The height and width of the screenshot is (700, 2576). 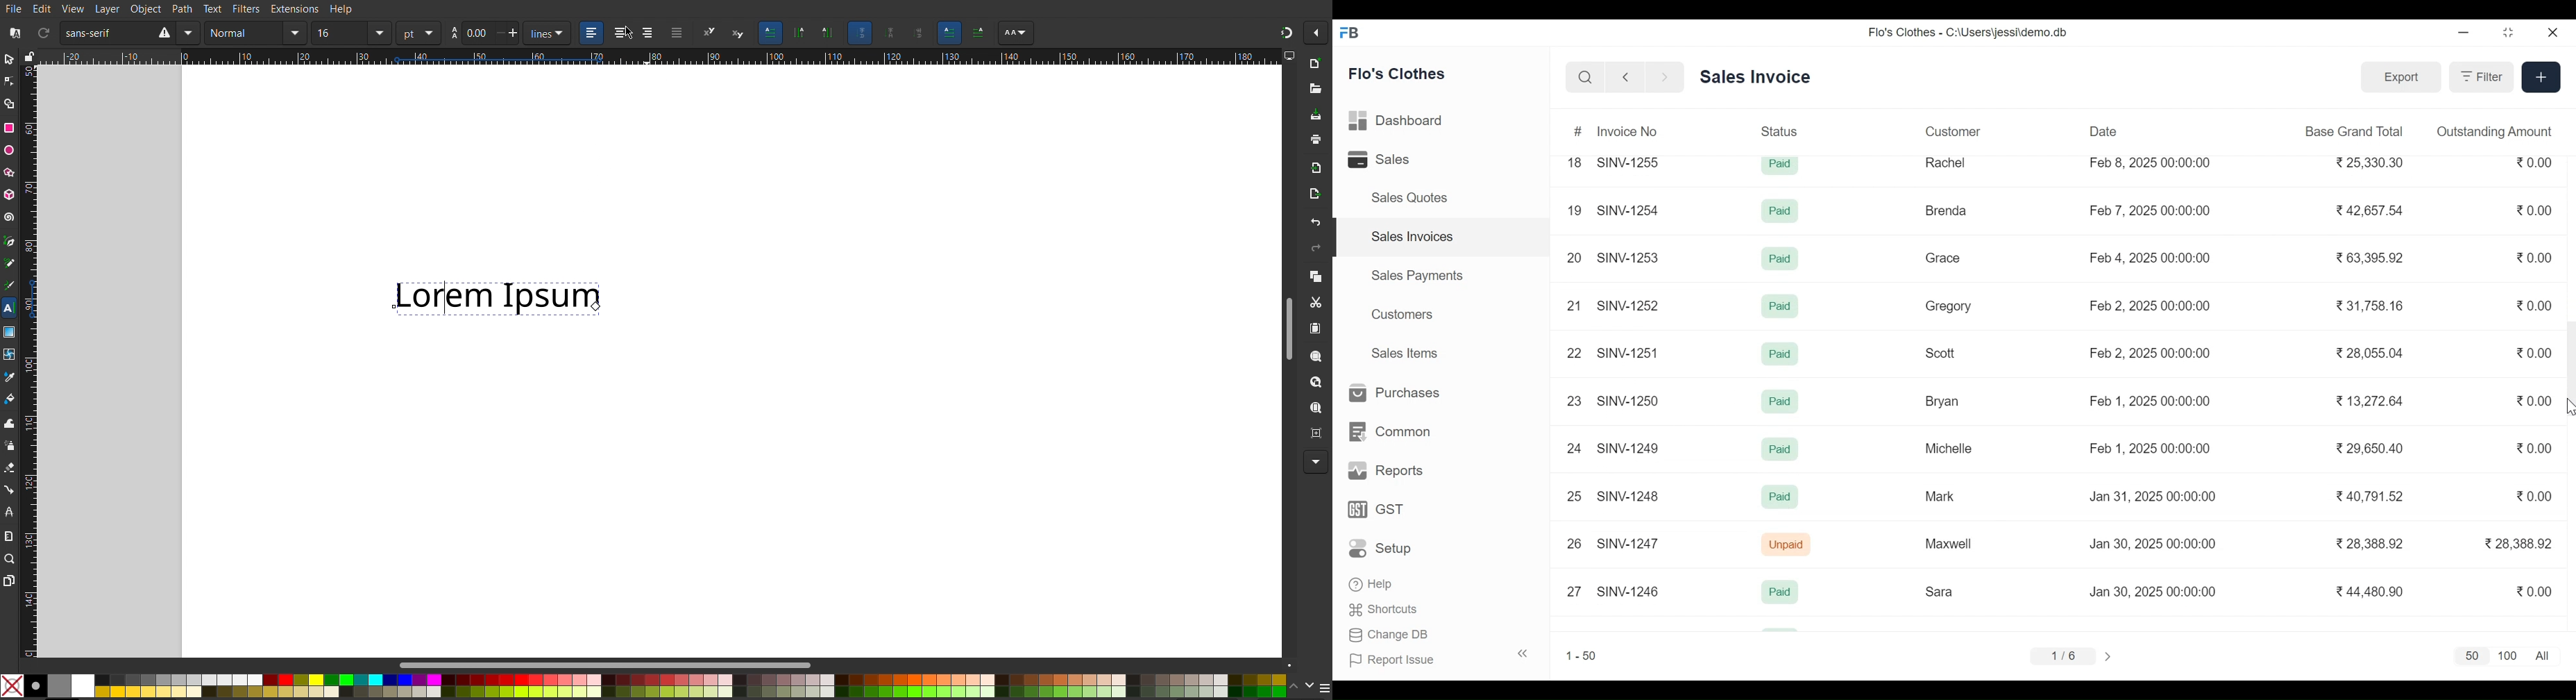 What do you see at coordinates (1389, 393) in the screenshot?
I see `Purchases` at bounding box center [1389, 393].